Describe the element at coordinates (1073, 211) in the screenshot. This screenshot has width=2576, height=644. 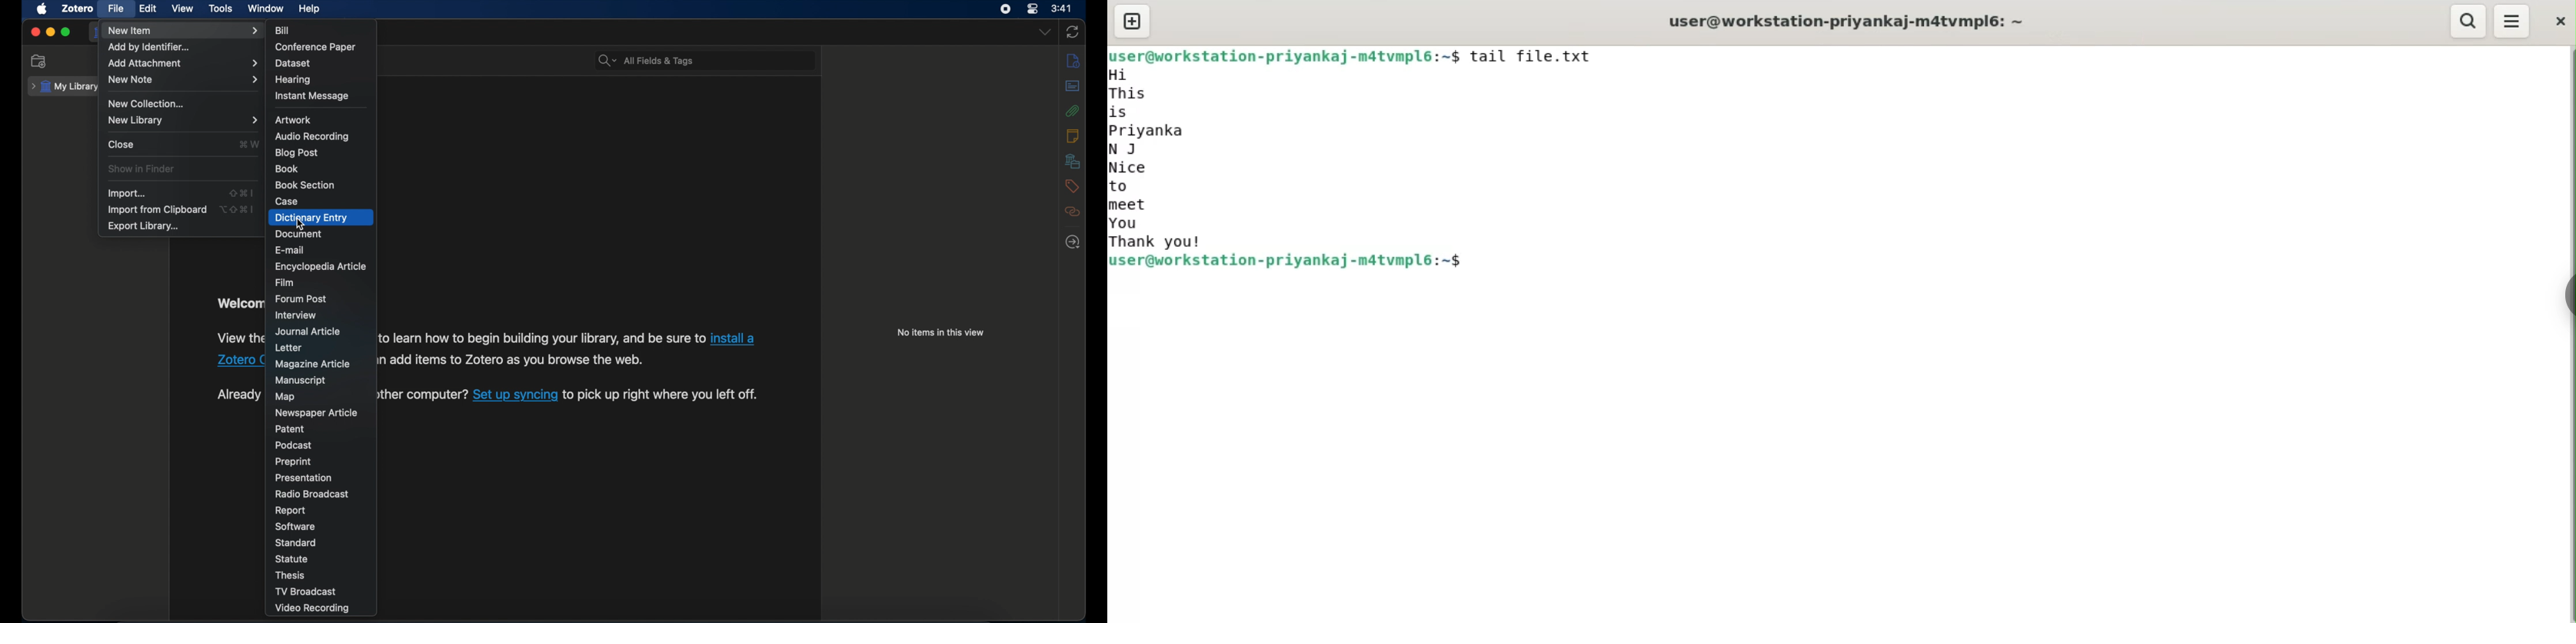
I see `related` at that location.